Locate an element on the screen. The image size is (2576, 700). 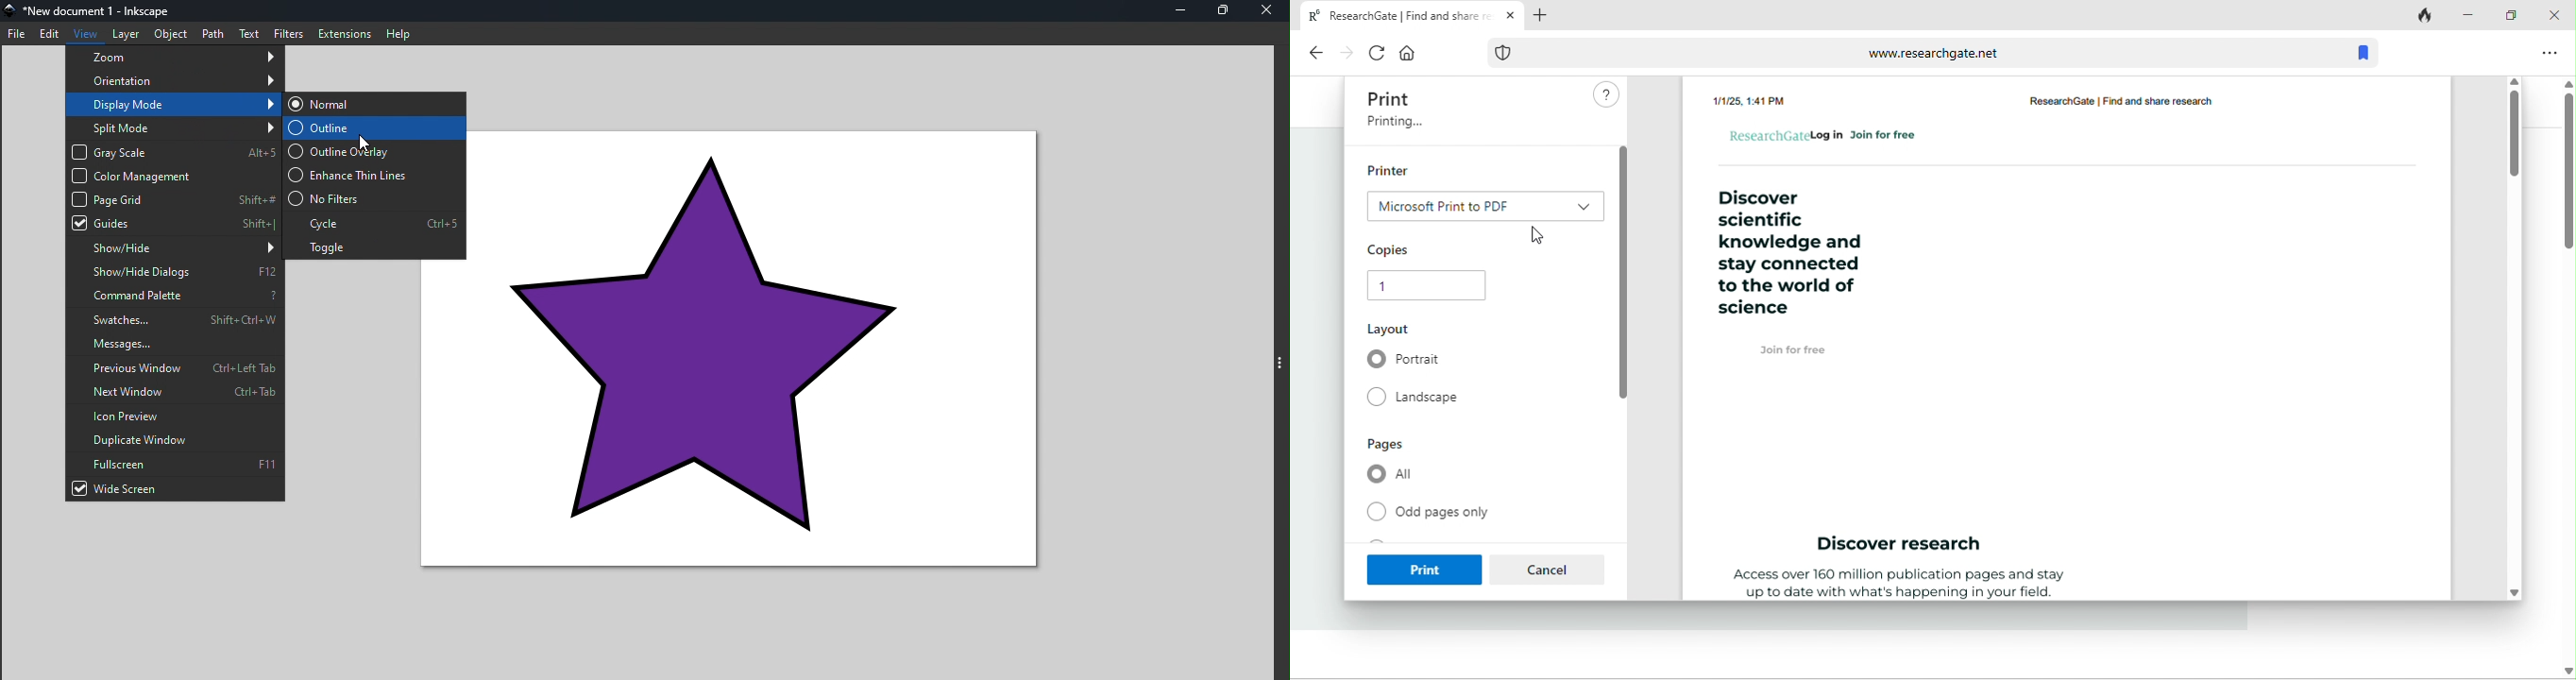
Toggle is located at coordinates (374, 246).